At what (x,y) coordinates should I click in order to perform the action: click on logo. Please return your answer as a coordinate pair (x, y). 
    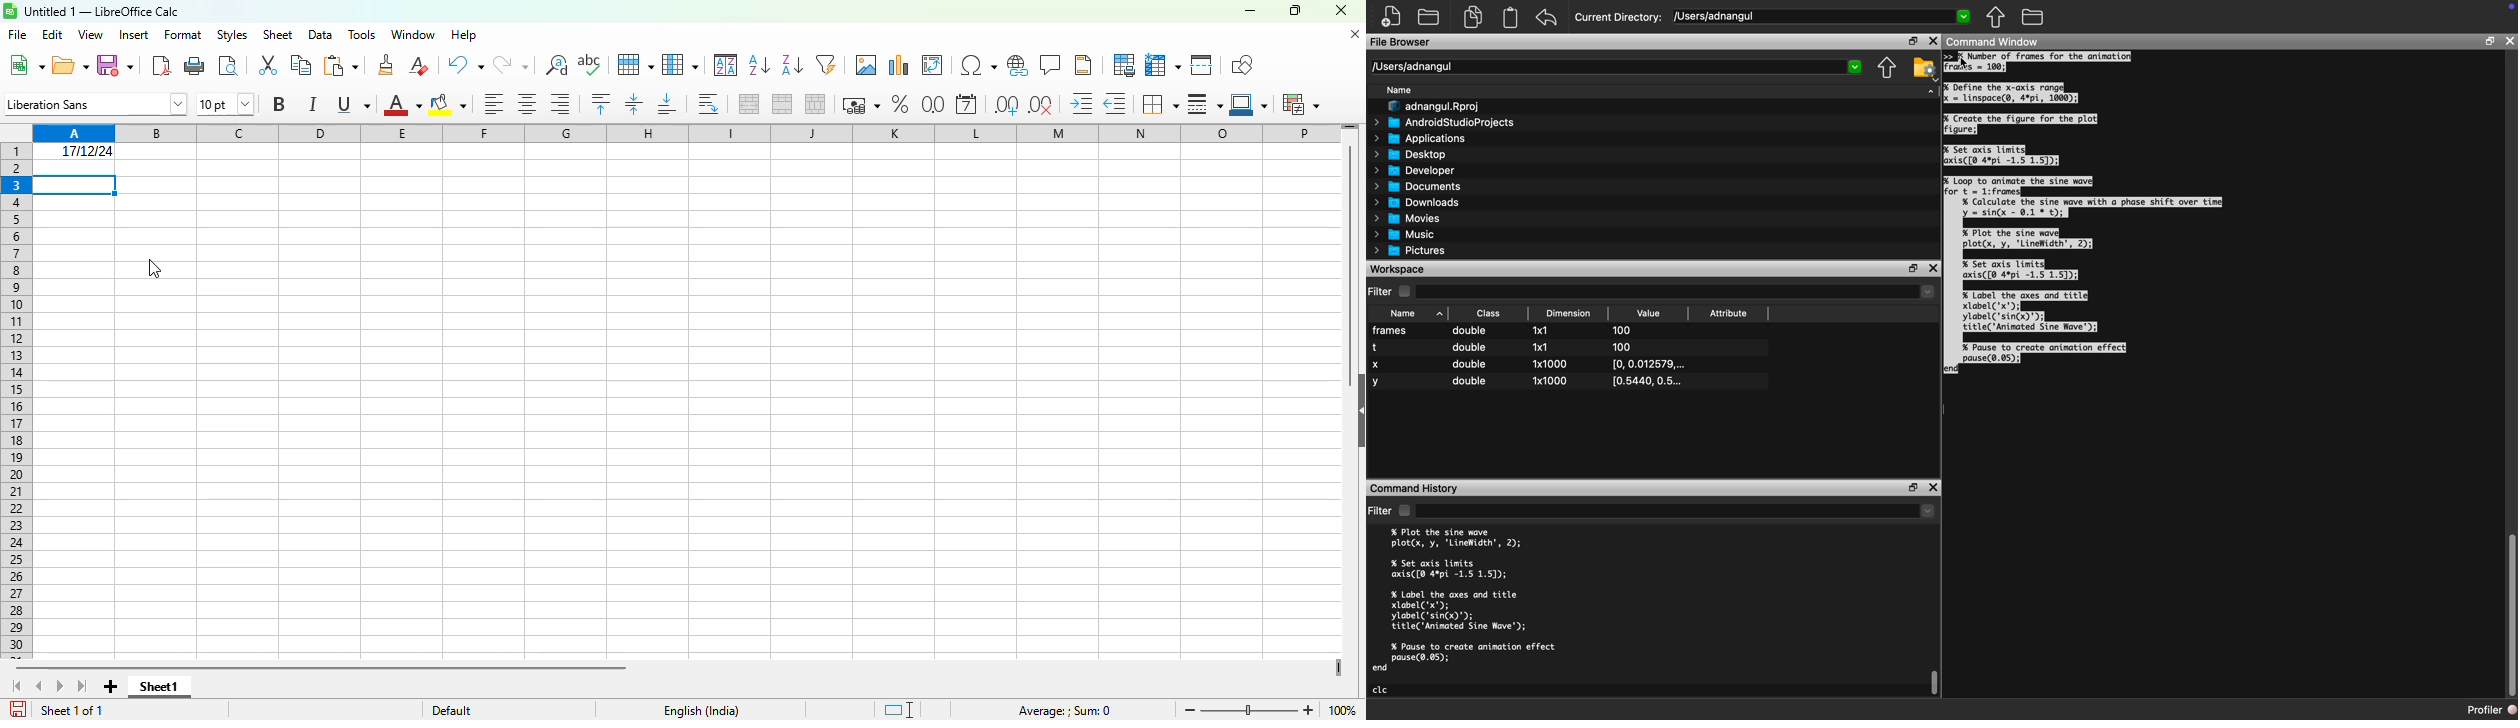
    Looking at the image, I should click on (10, 11).